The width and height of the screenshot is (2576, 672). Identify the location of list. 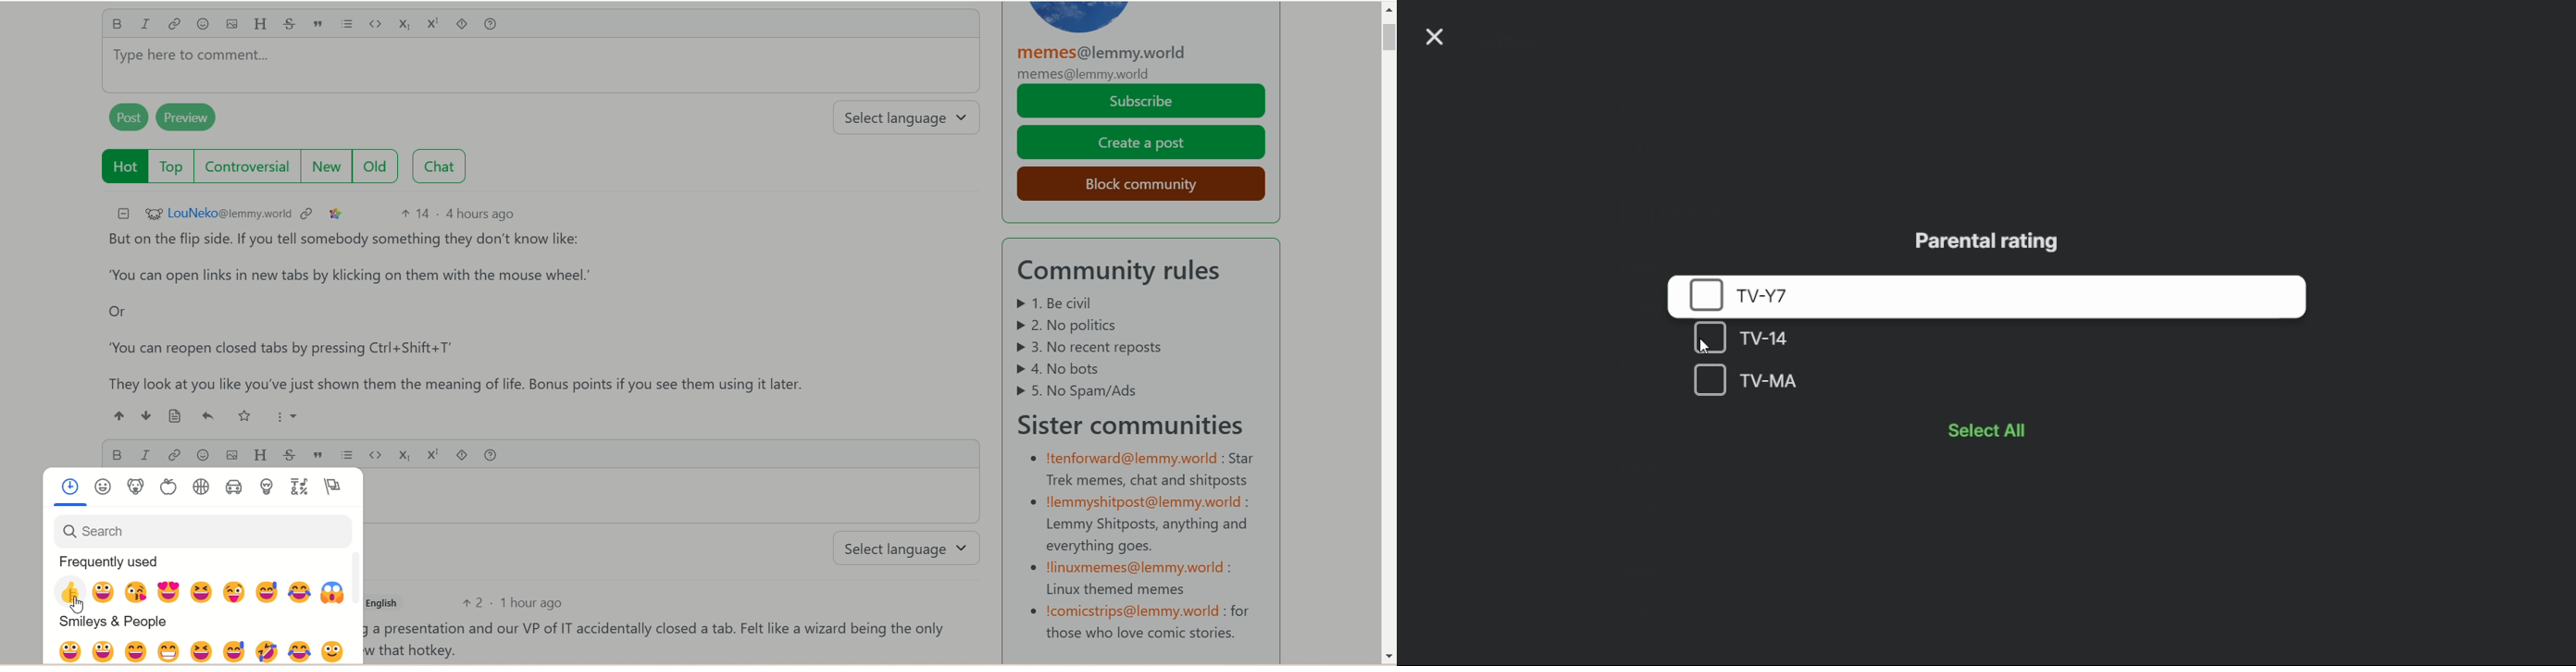
(350, 25).